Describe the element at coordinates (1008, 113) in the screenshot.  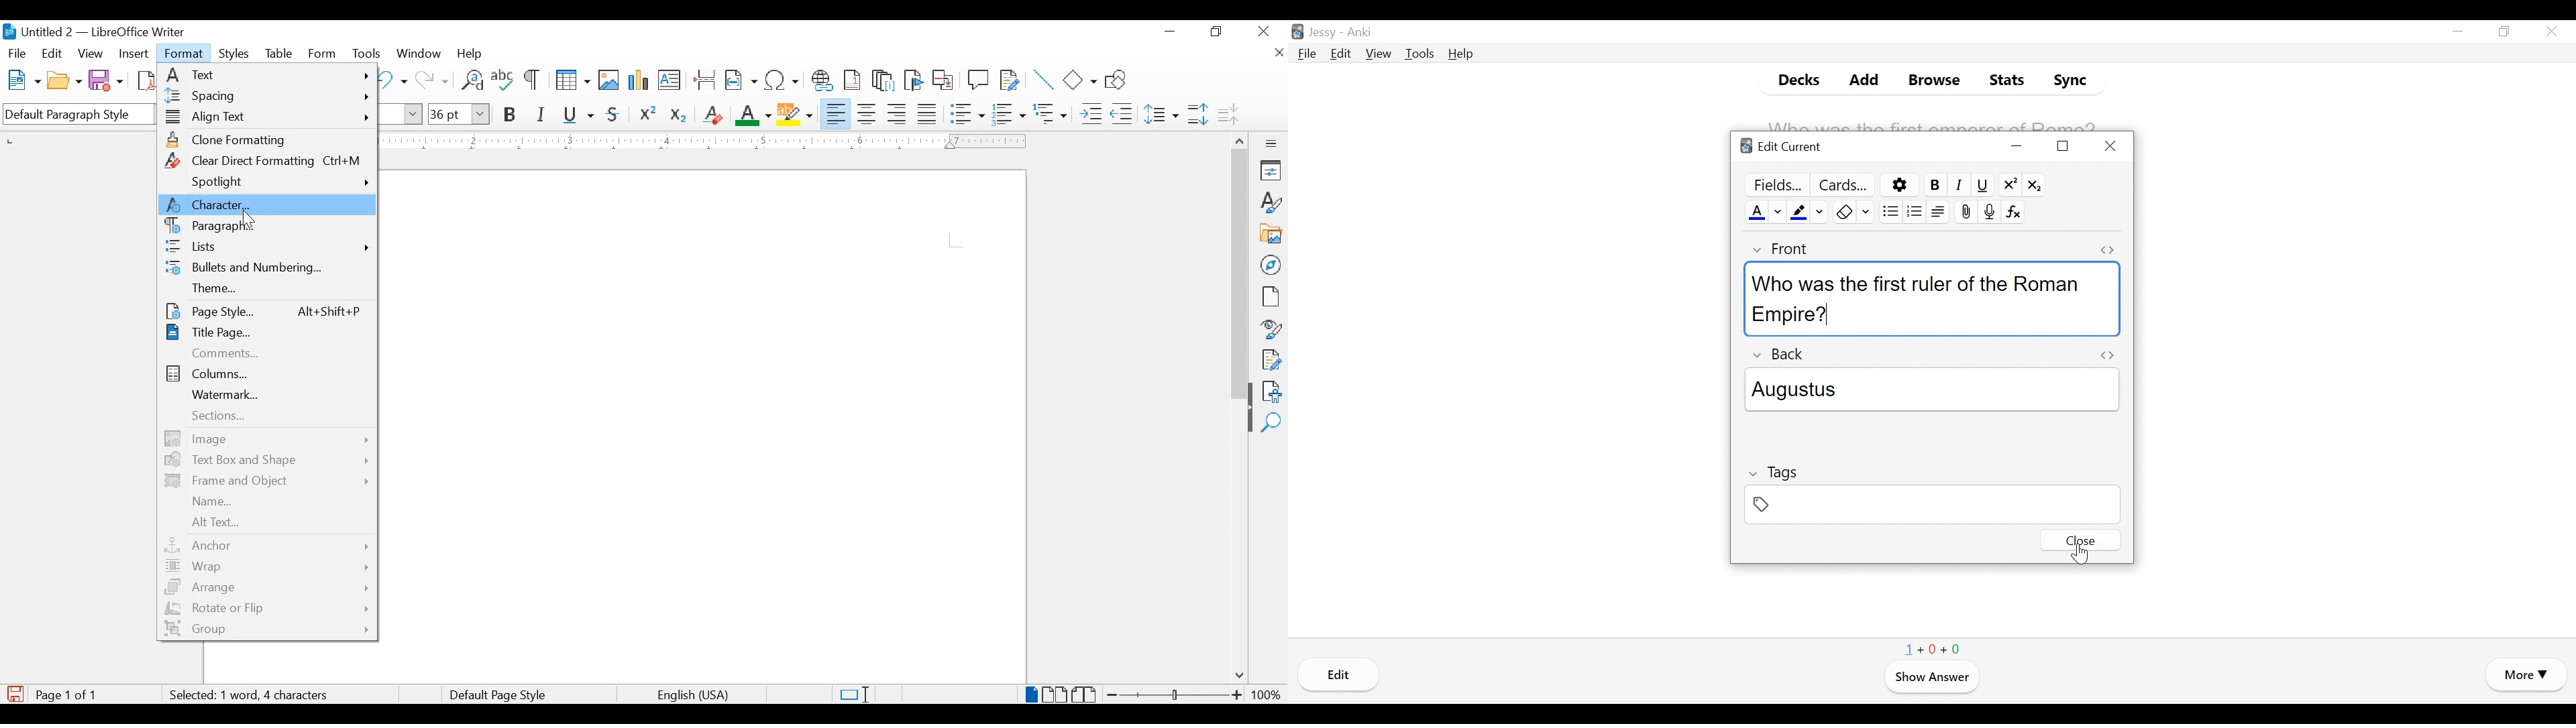
I see `toggle ordered list` at that location.